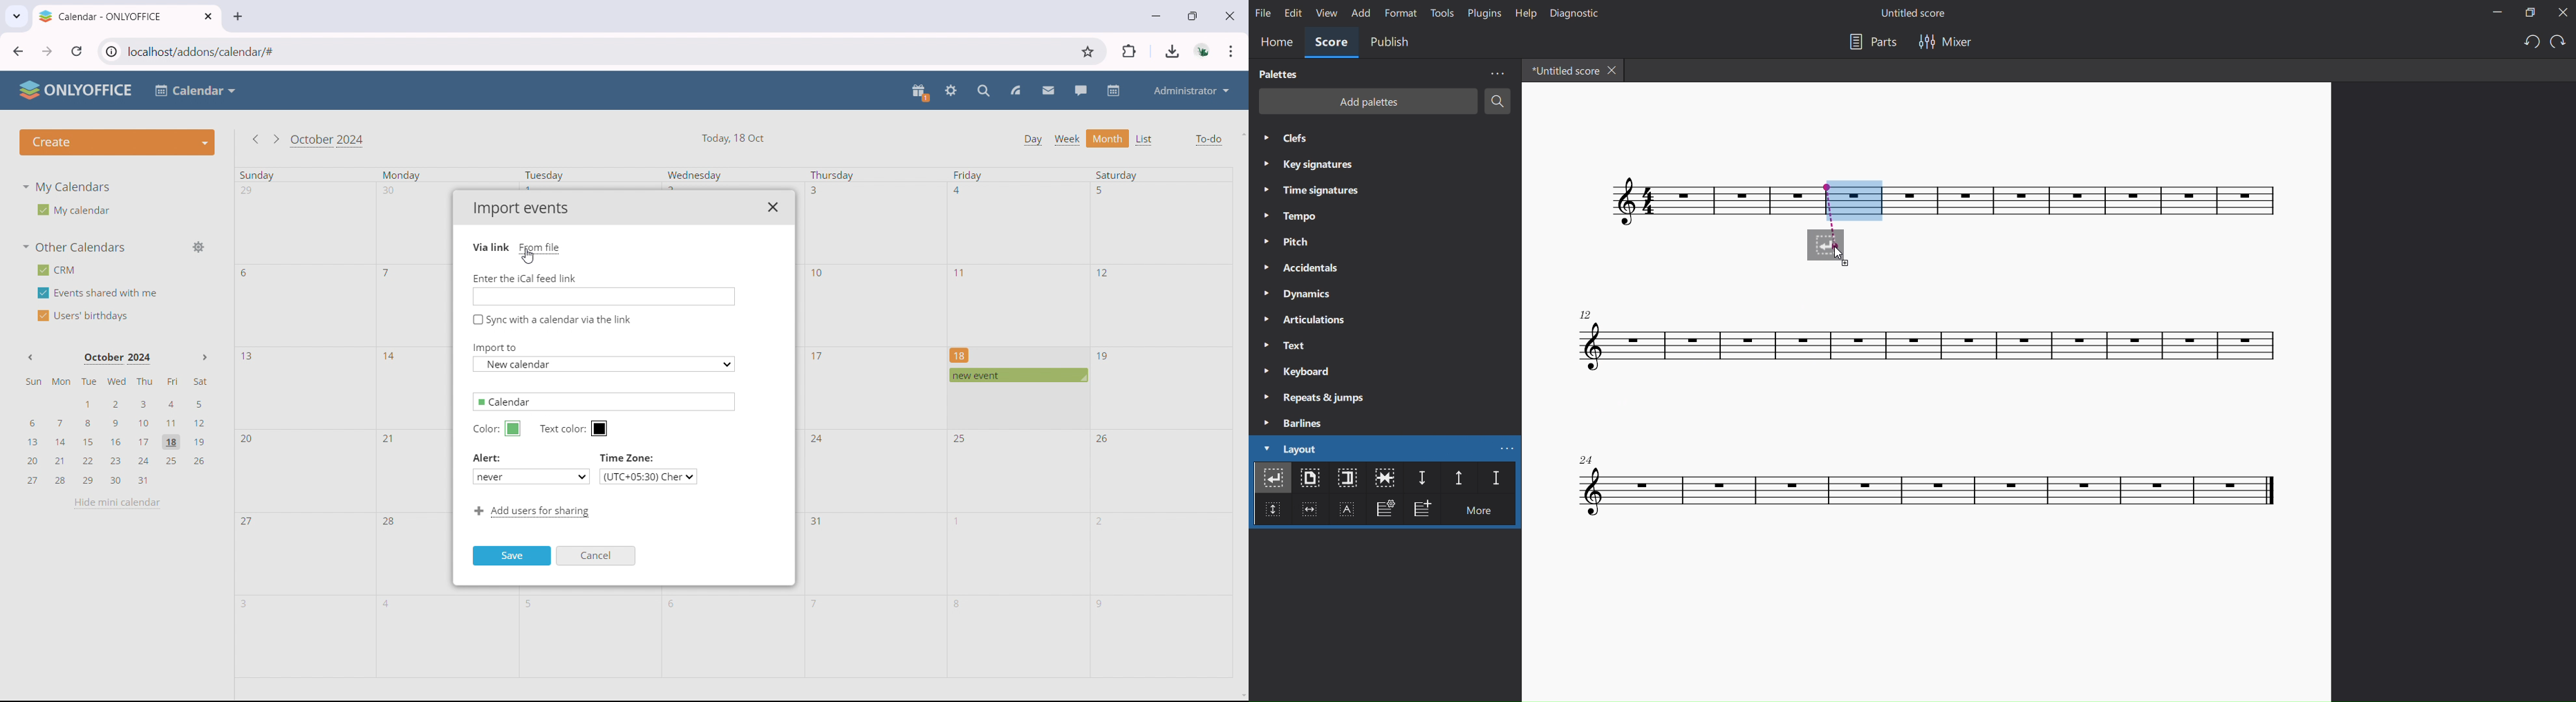  What do you see at coordinates (734, 138) in the screenshot?
I see `Today, 18 Oct` at bounding box center [734, 138].